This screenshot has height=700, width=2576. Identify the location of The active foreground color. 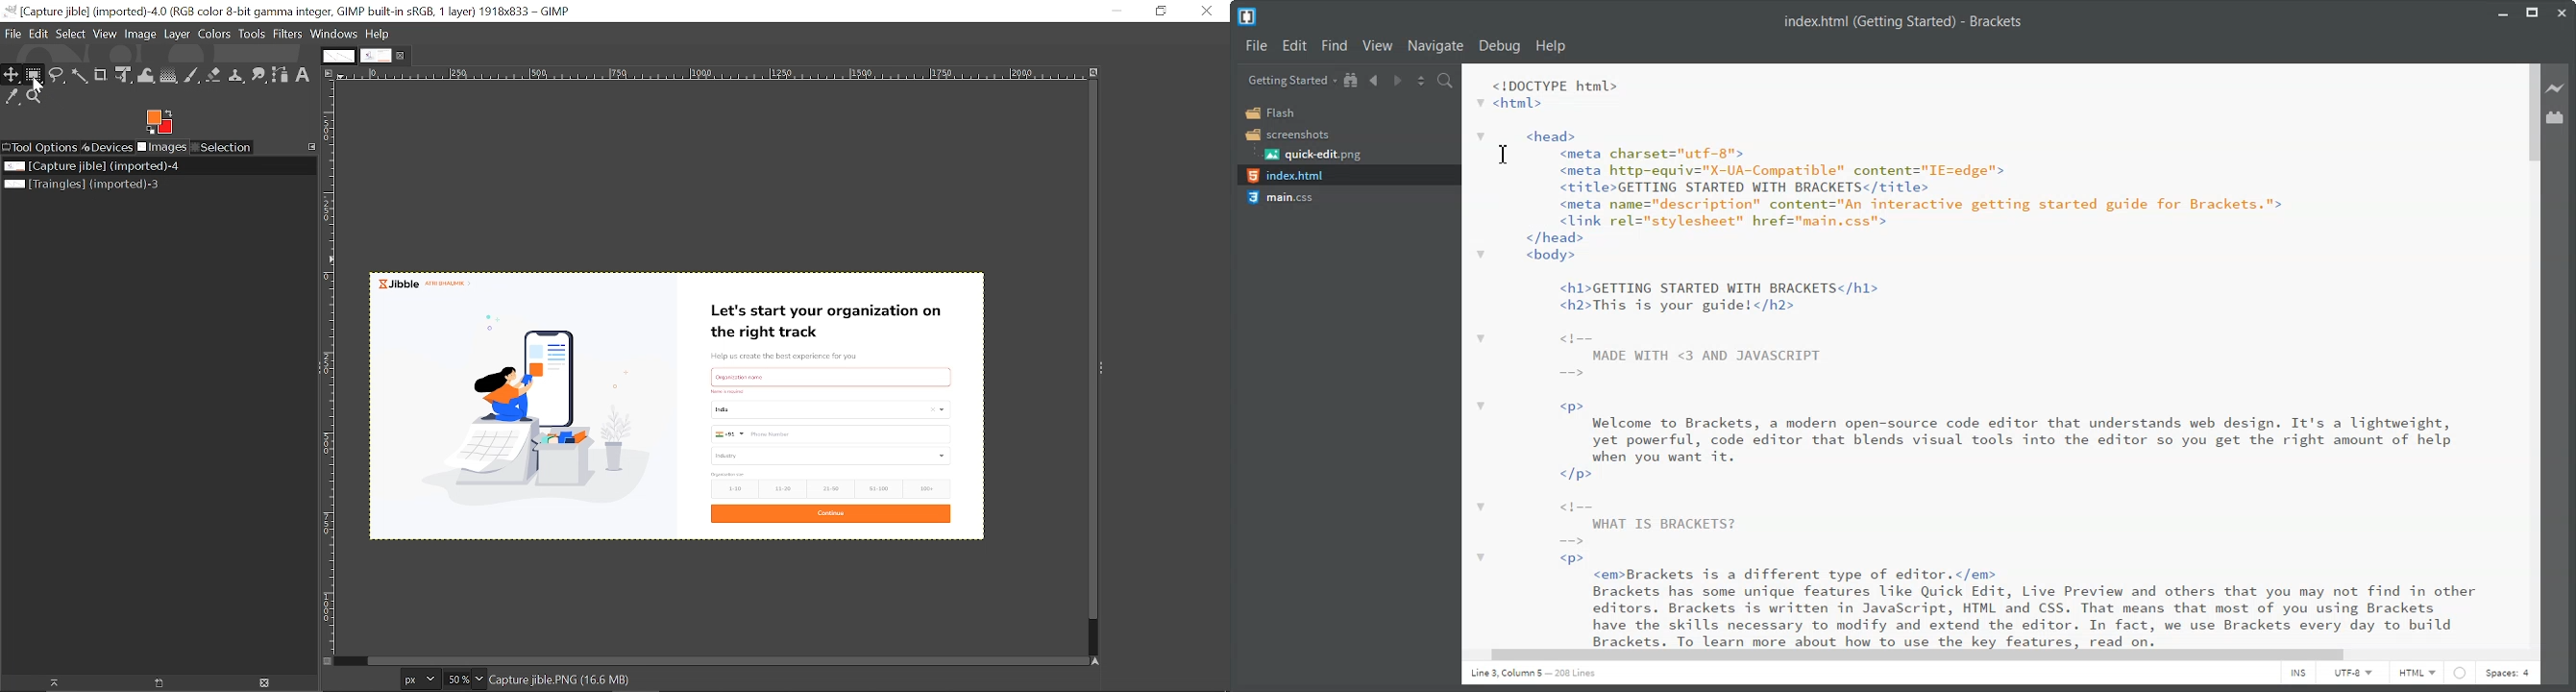
(159, 122).